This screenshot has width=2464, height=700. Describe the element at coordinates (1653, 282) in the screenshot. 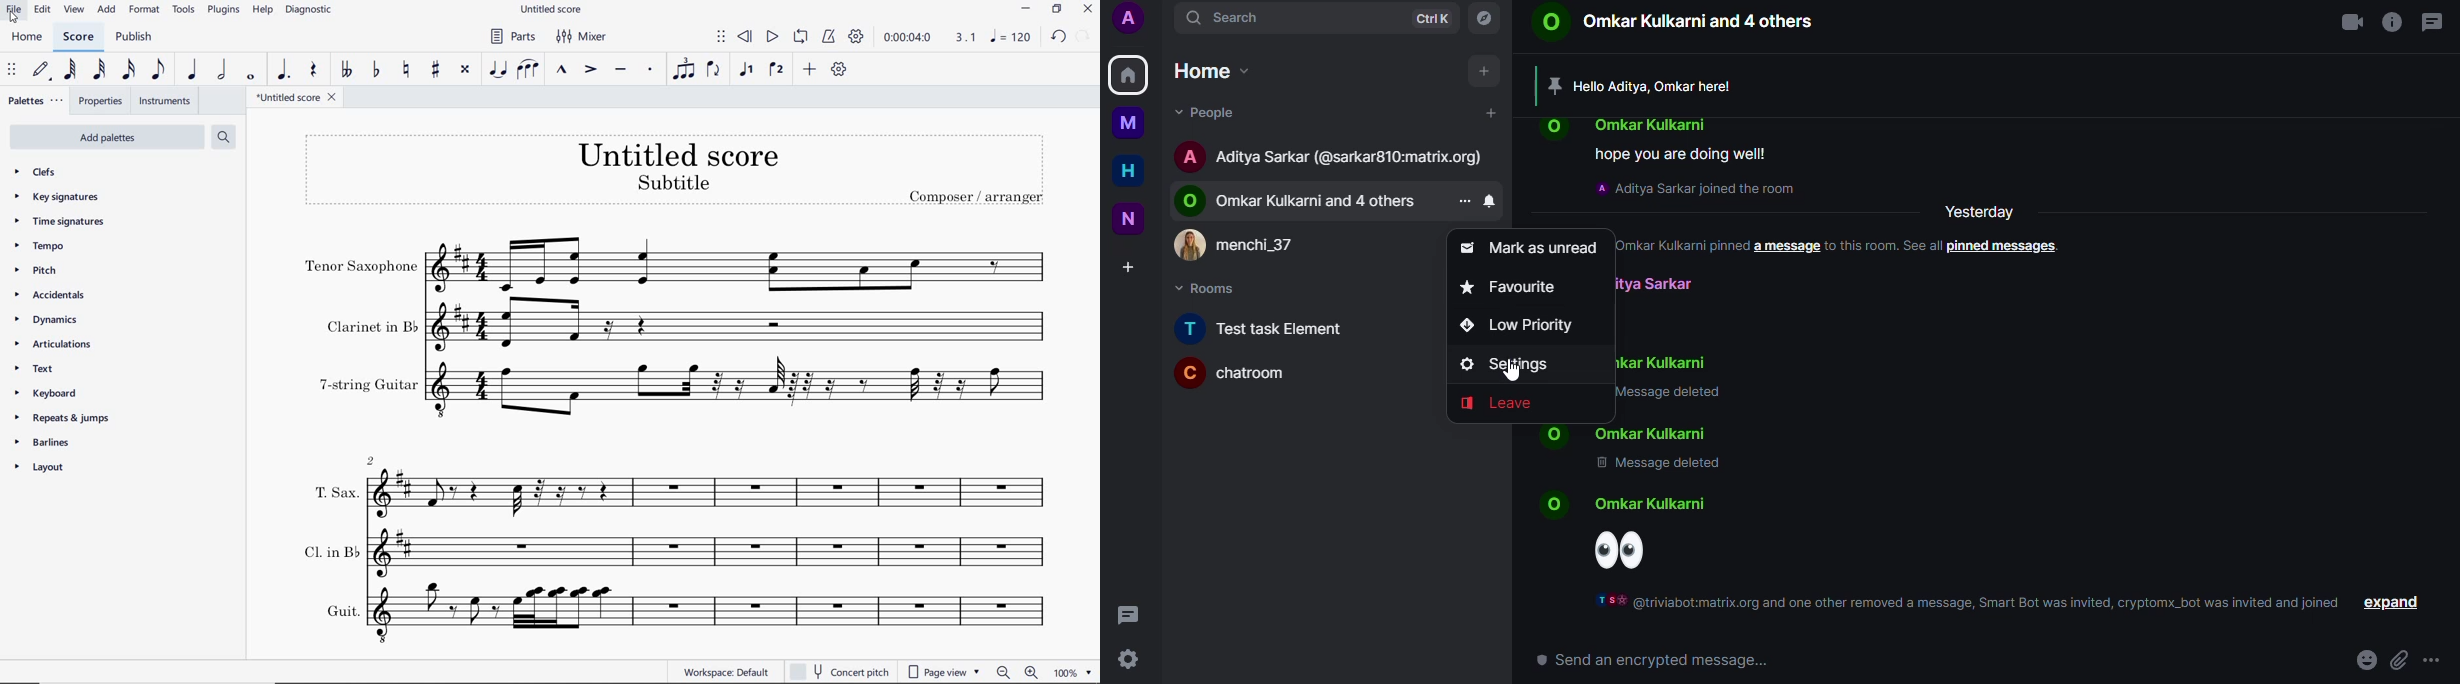

I see `Aditya Sarkar` at that location.